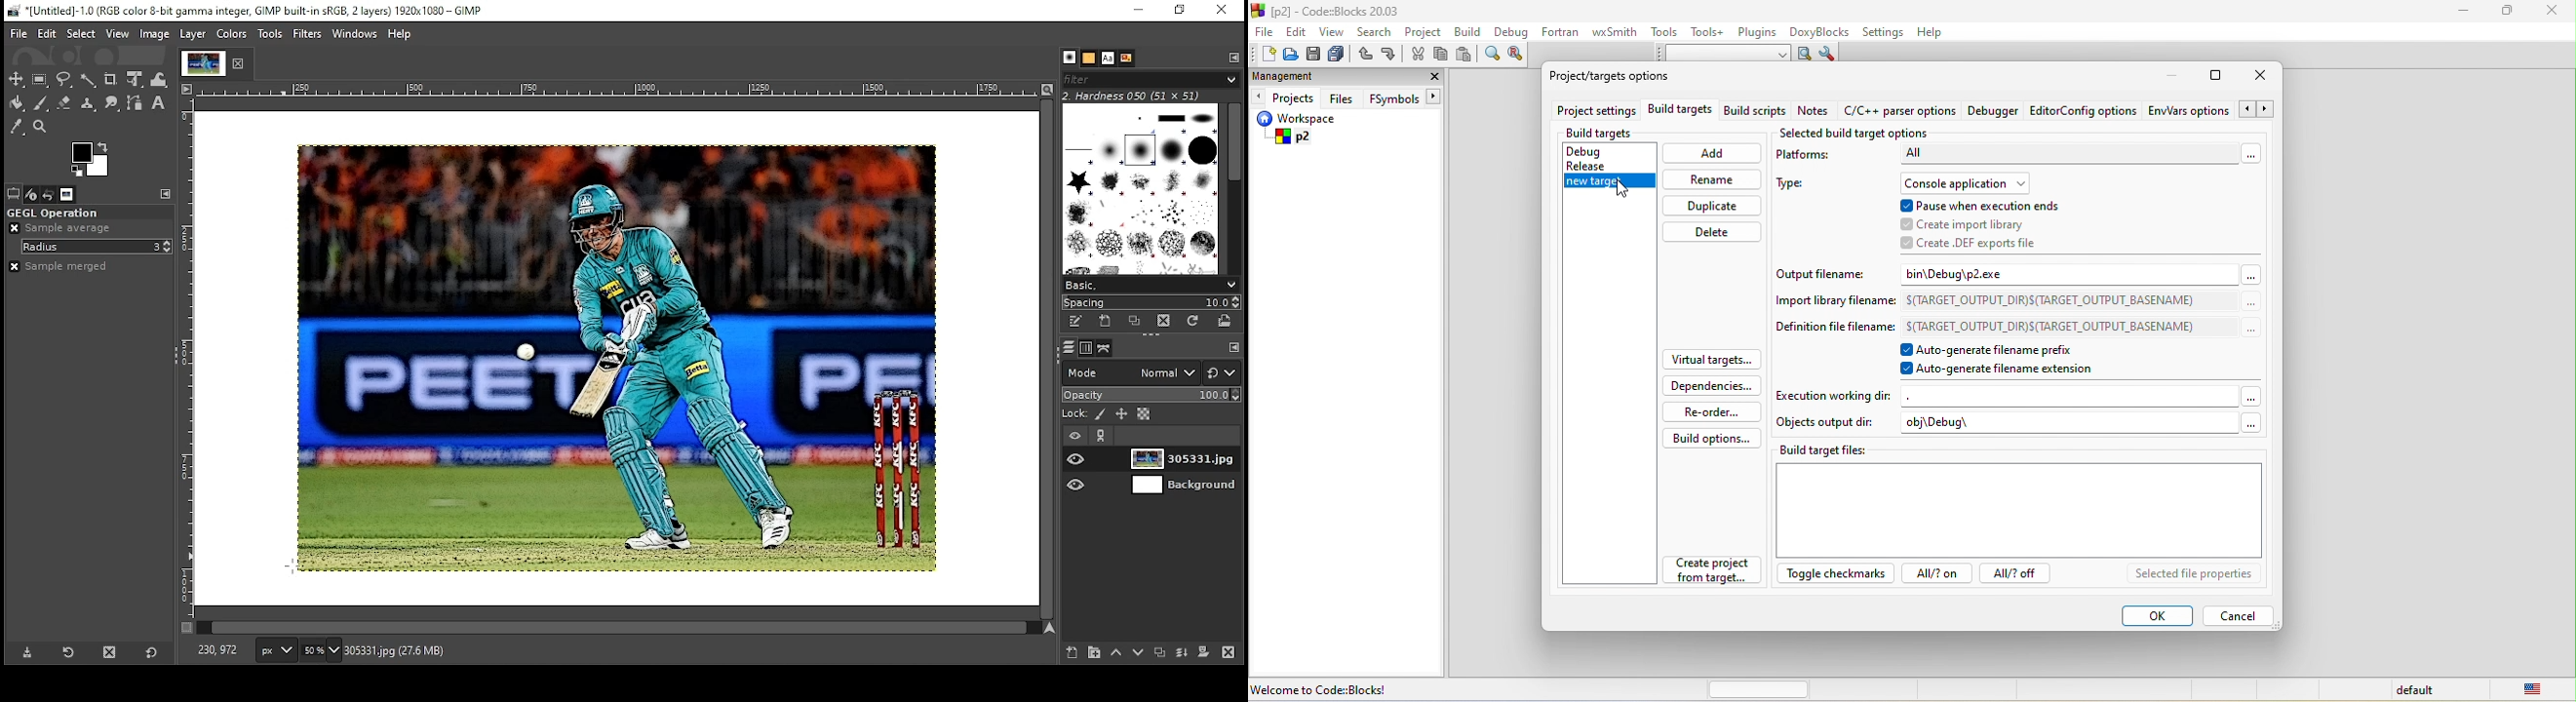  I want to click on minimize, so click(2468, 15).